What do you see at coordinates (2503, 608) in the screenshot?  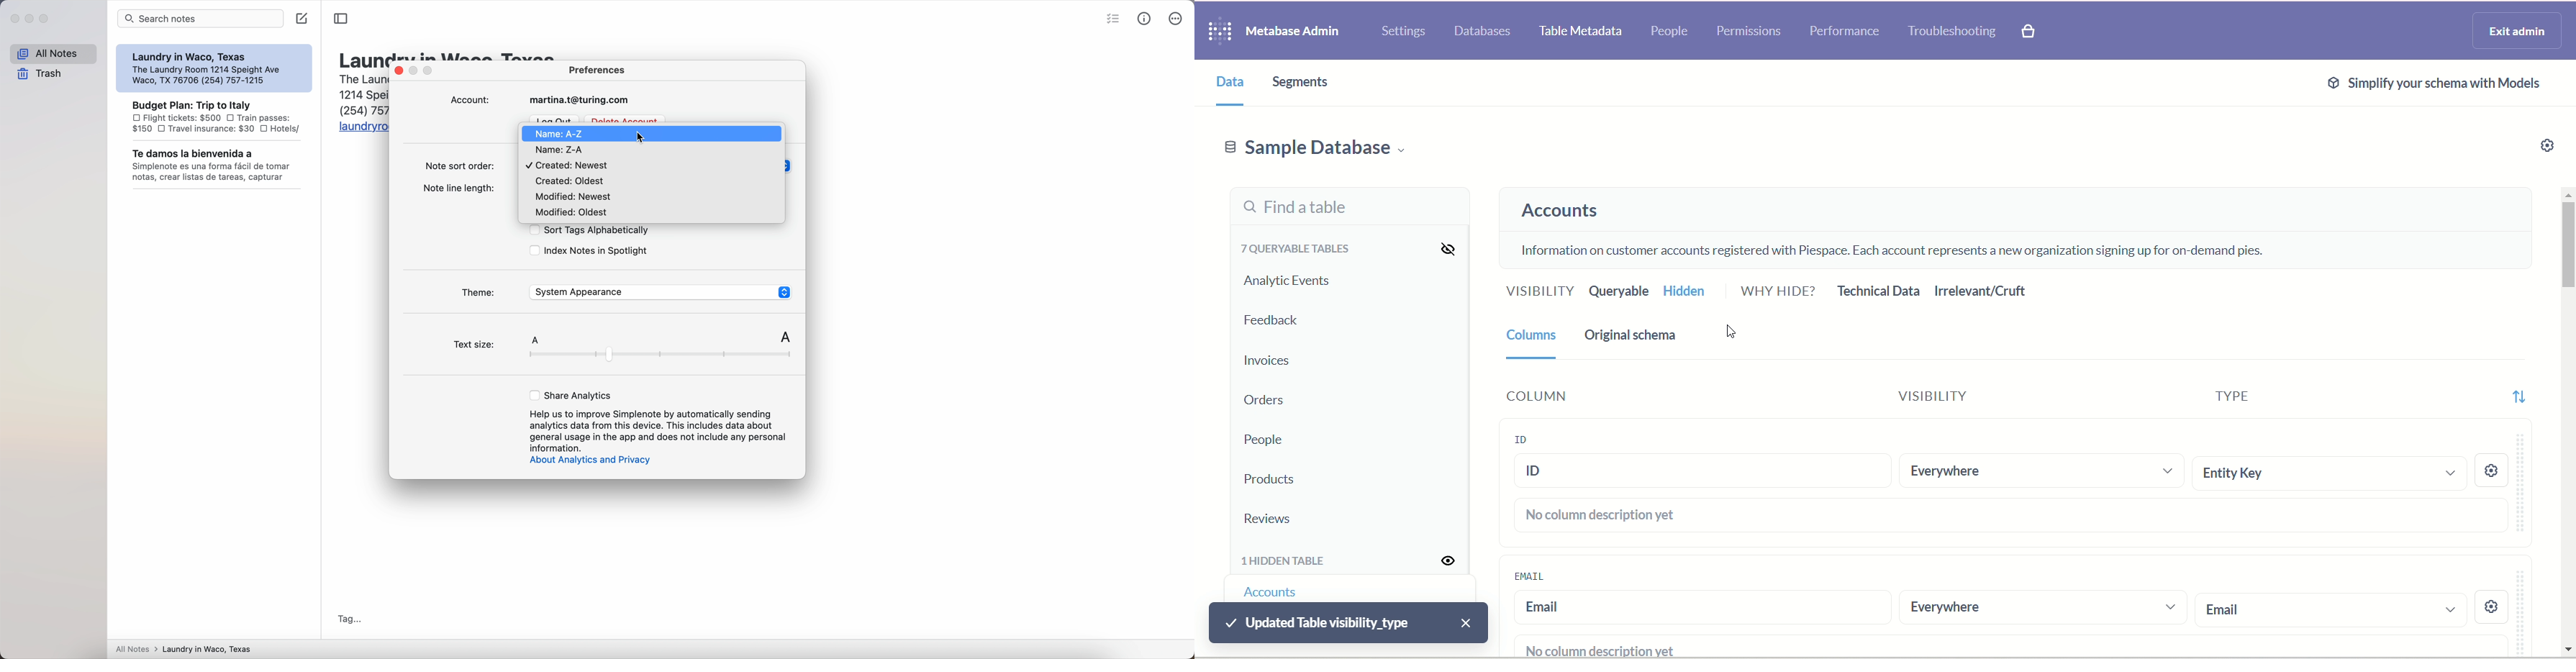 I see `EMAIL setting` at bounding box center [2503, 608].